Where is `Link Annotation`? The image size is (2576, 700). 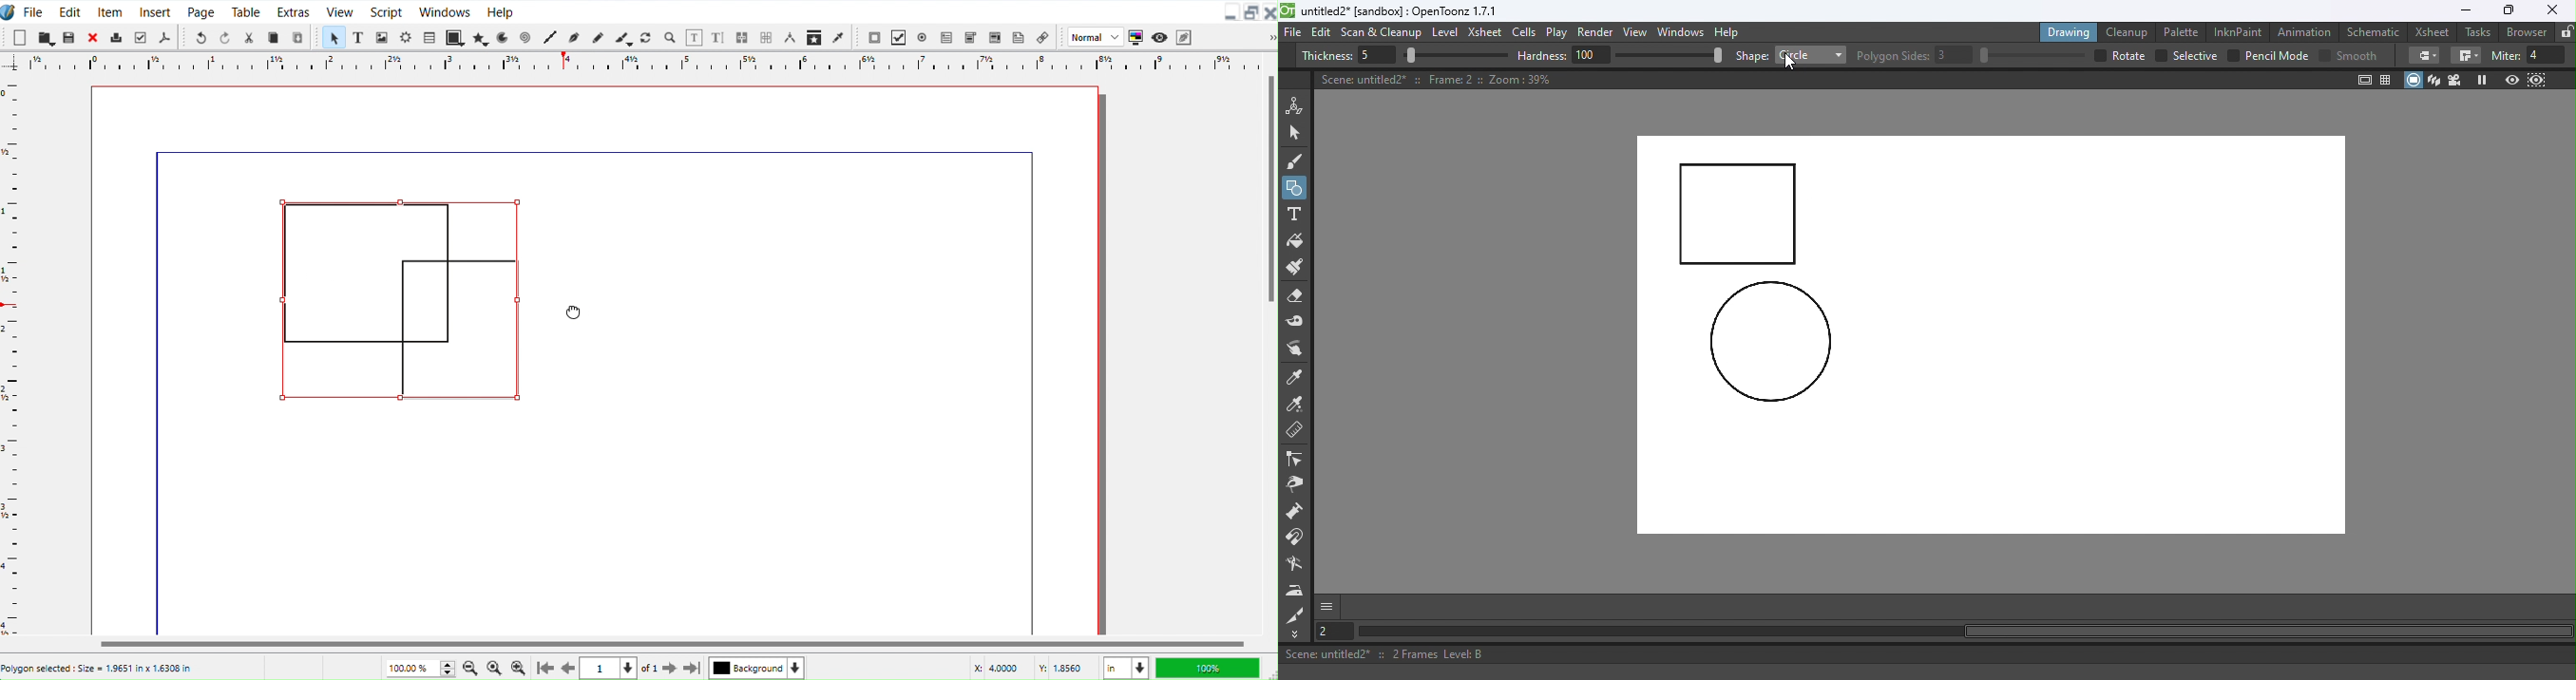
Link Annotation is located at coordinates (1043, 37).